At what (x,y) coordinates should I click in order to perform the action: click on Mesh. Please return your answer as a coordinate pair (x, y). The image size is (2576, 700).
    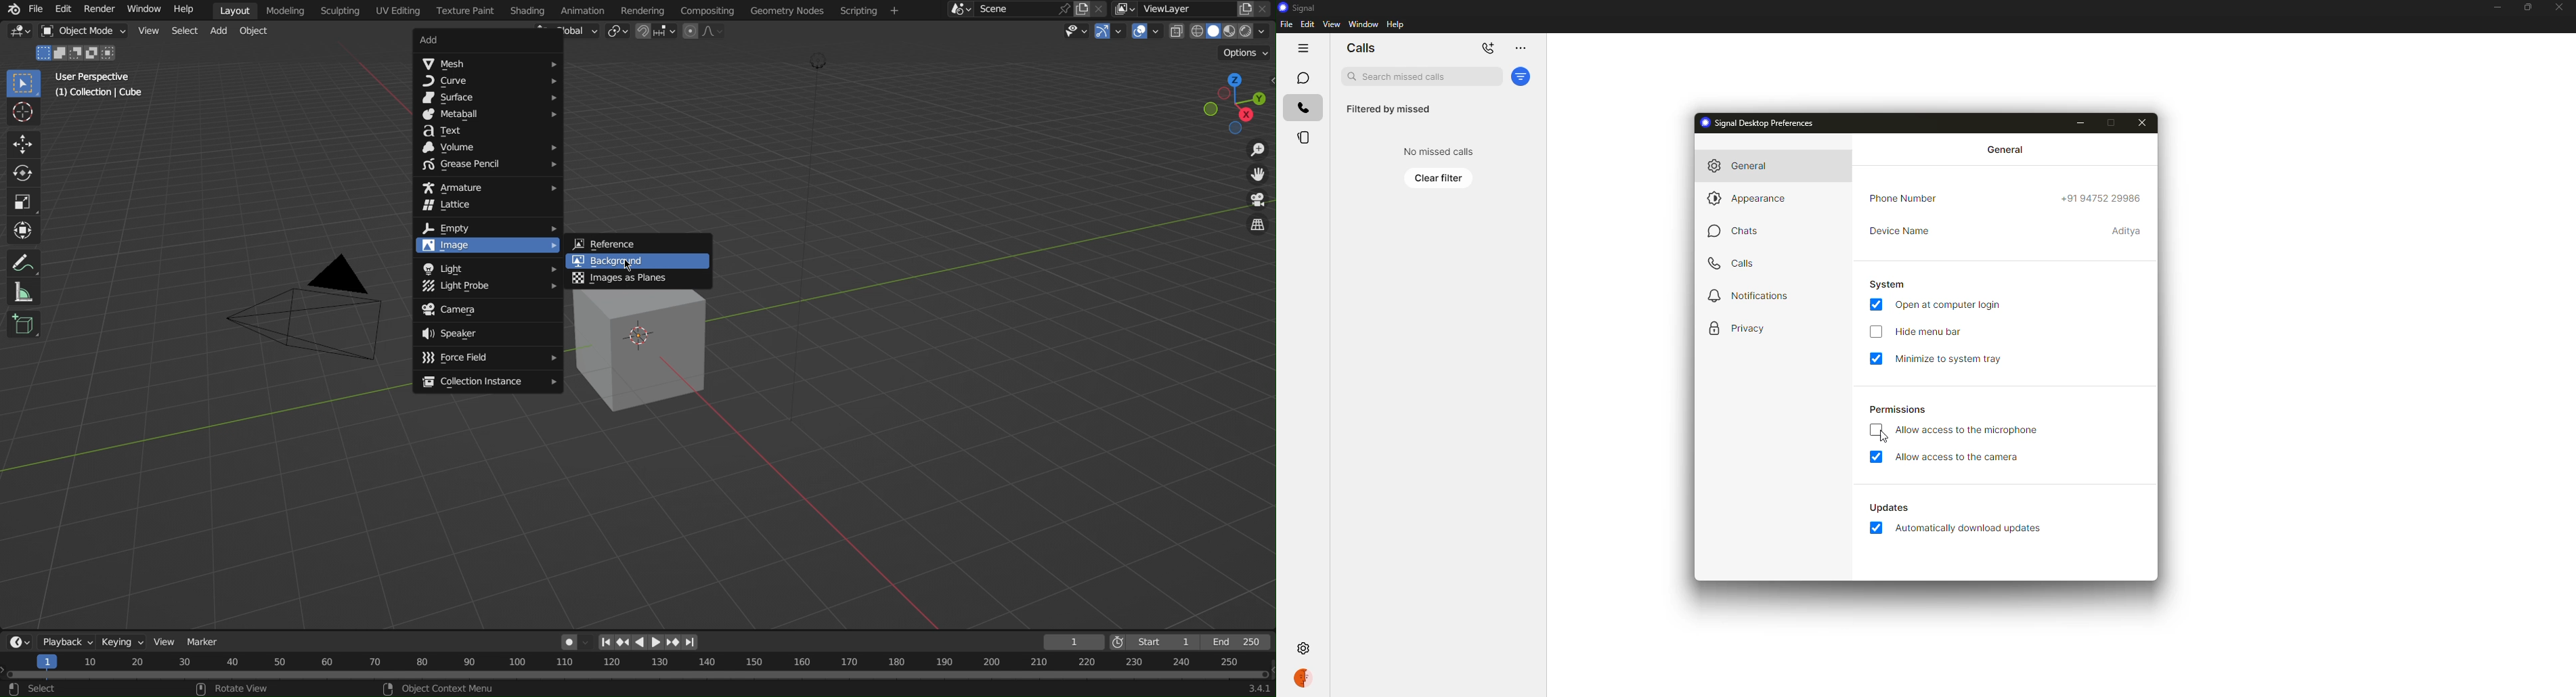
    Looking at the image, I should click on (488, 63).